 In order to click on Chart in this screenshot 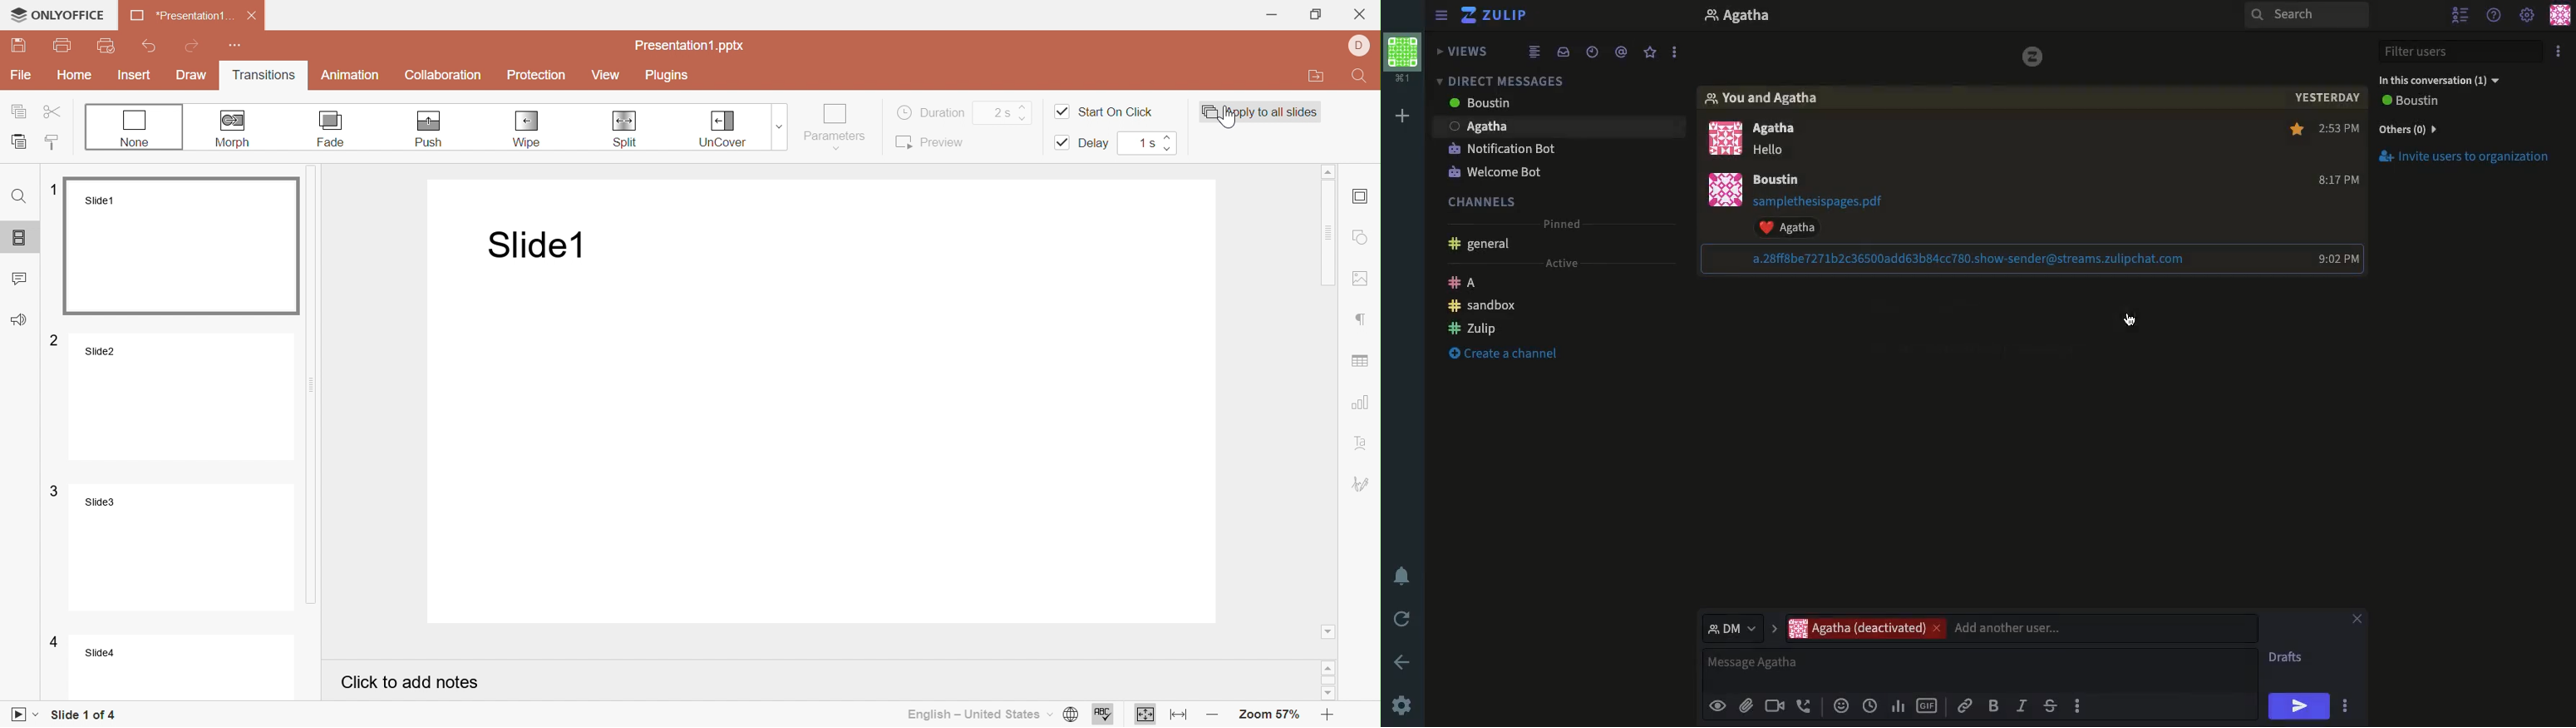, I will do `click(1899, 706)`.